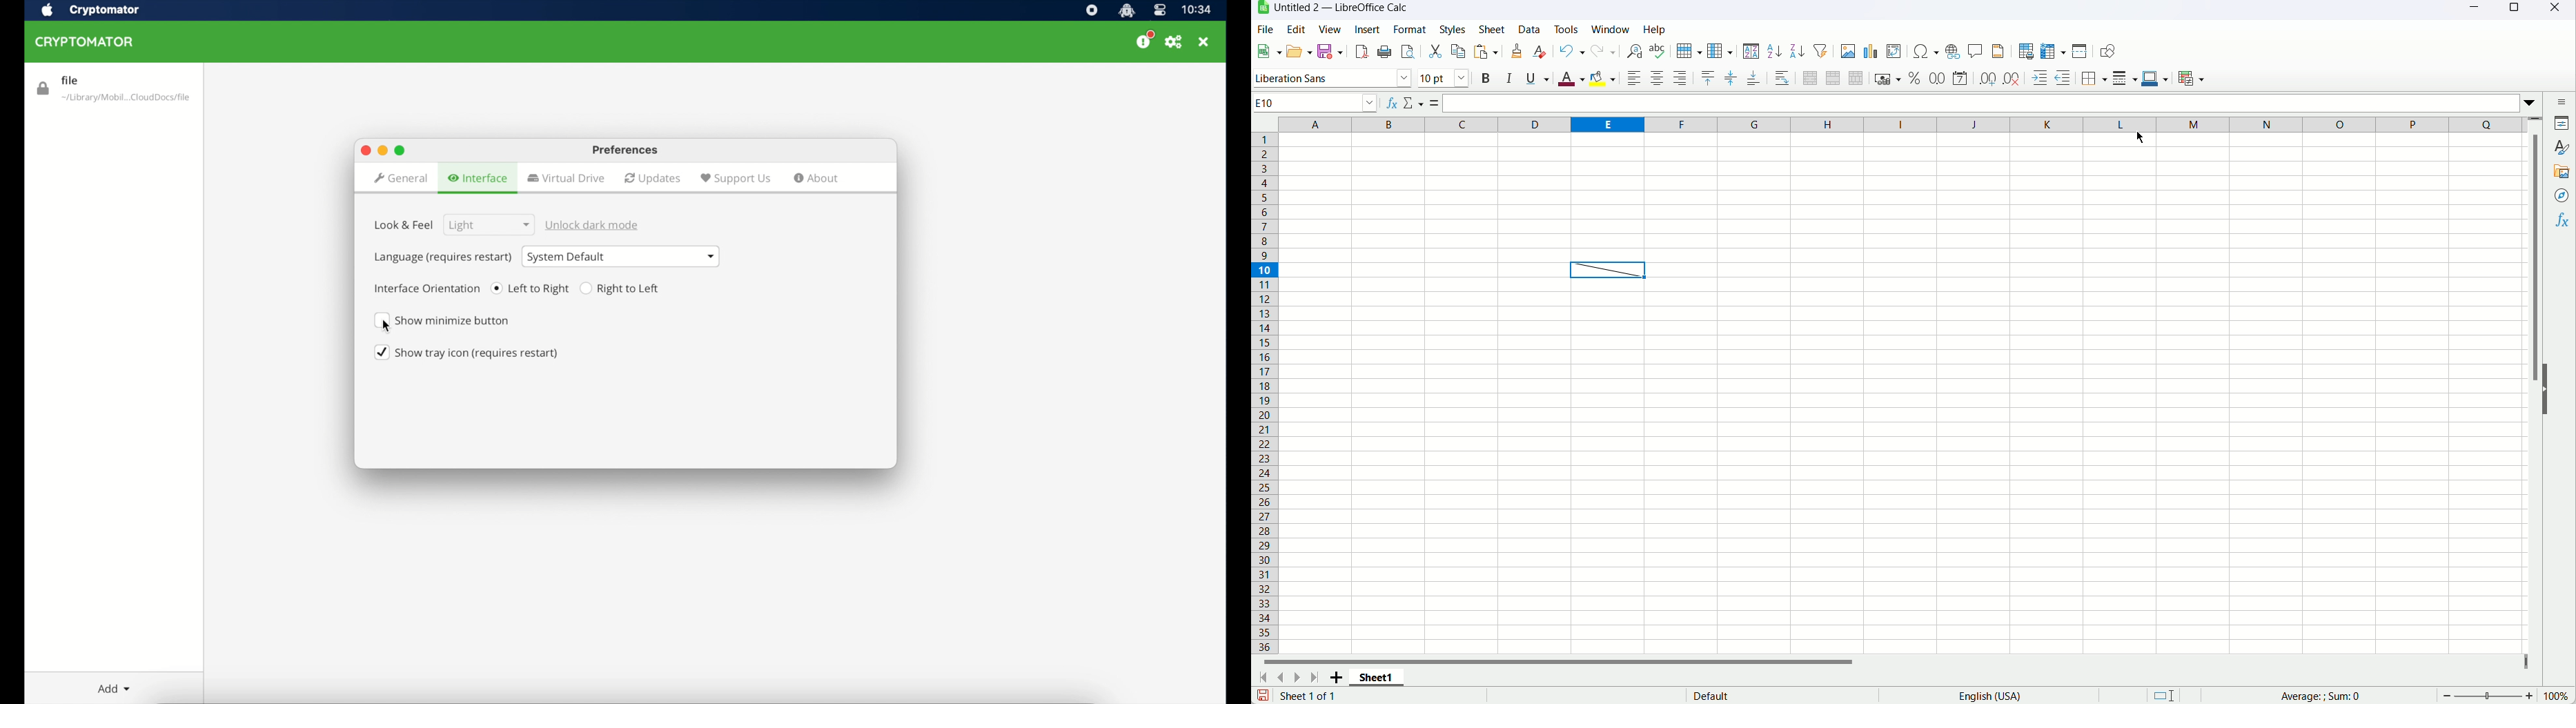 The width and height of the screenshot is (2576, 728). Describe the element at coordinates (1415, 102) in the screenshot. I see `Select function` at that location.